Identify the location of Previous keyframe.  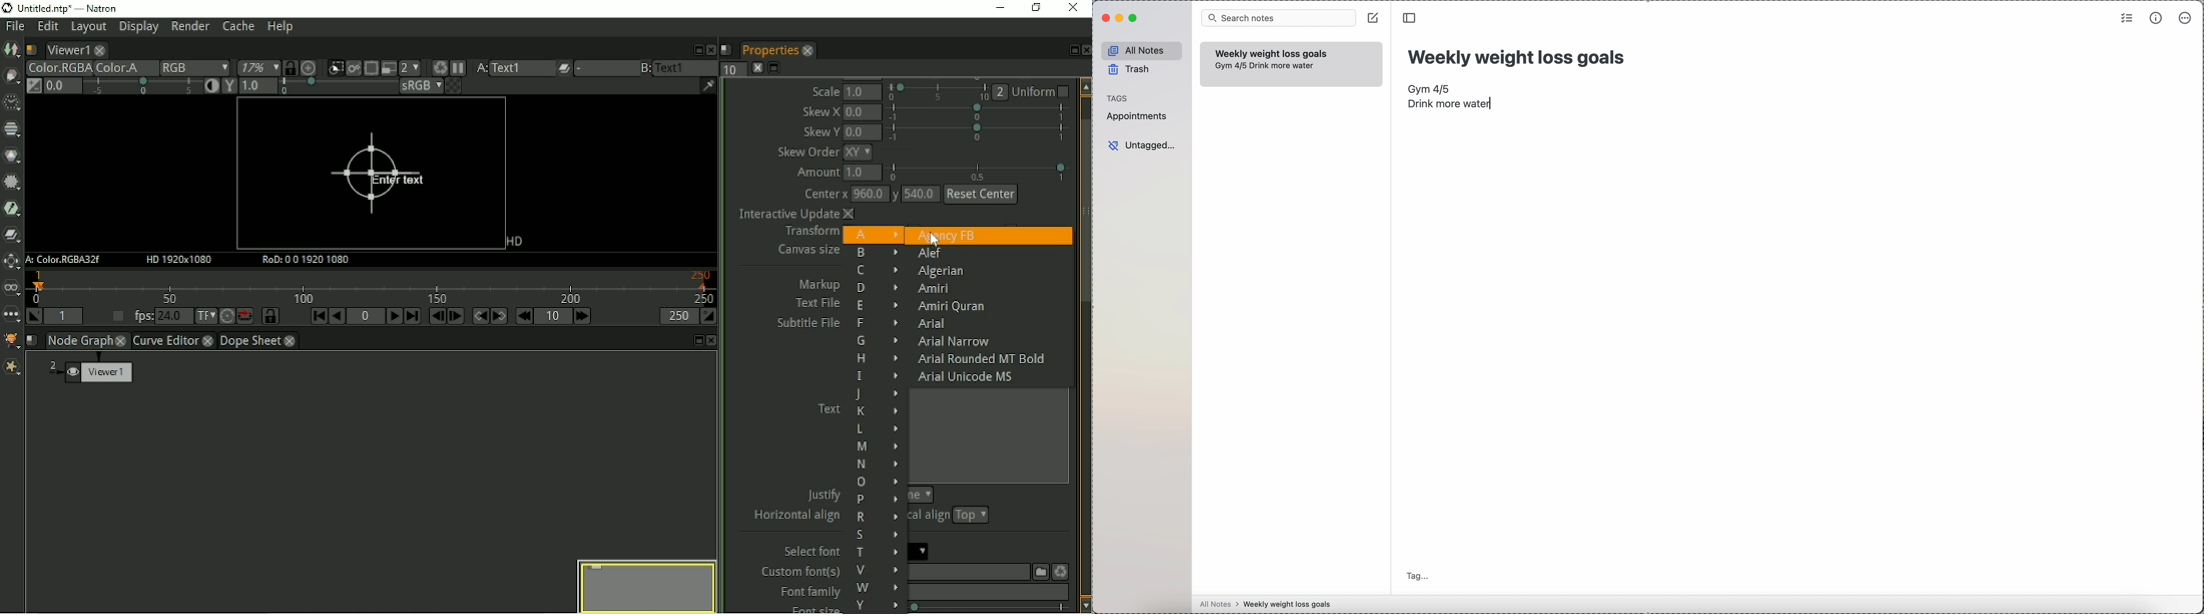
(479, 316).